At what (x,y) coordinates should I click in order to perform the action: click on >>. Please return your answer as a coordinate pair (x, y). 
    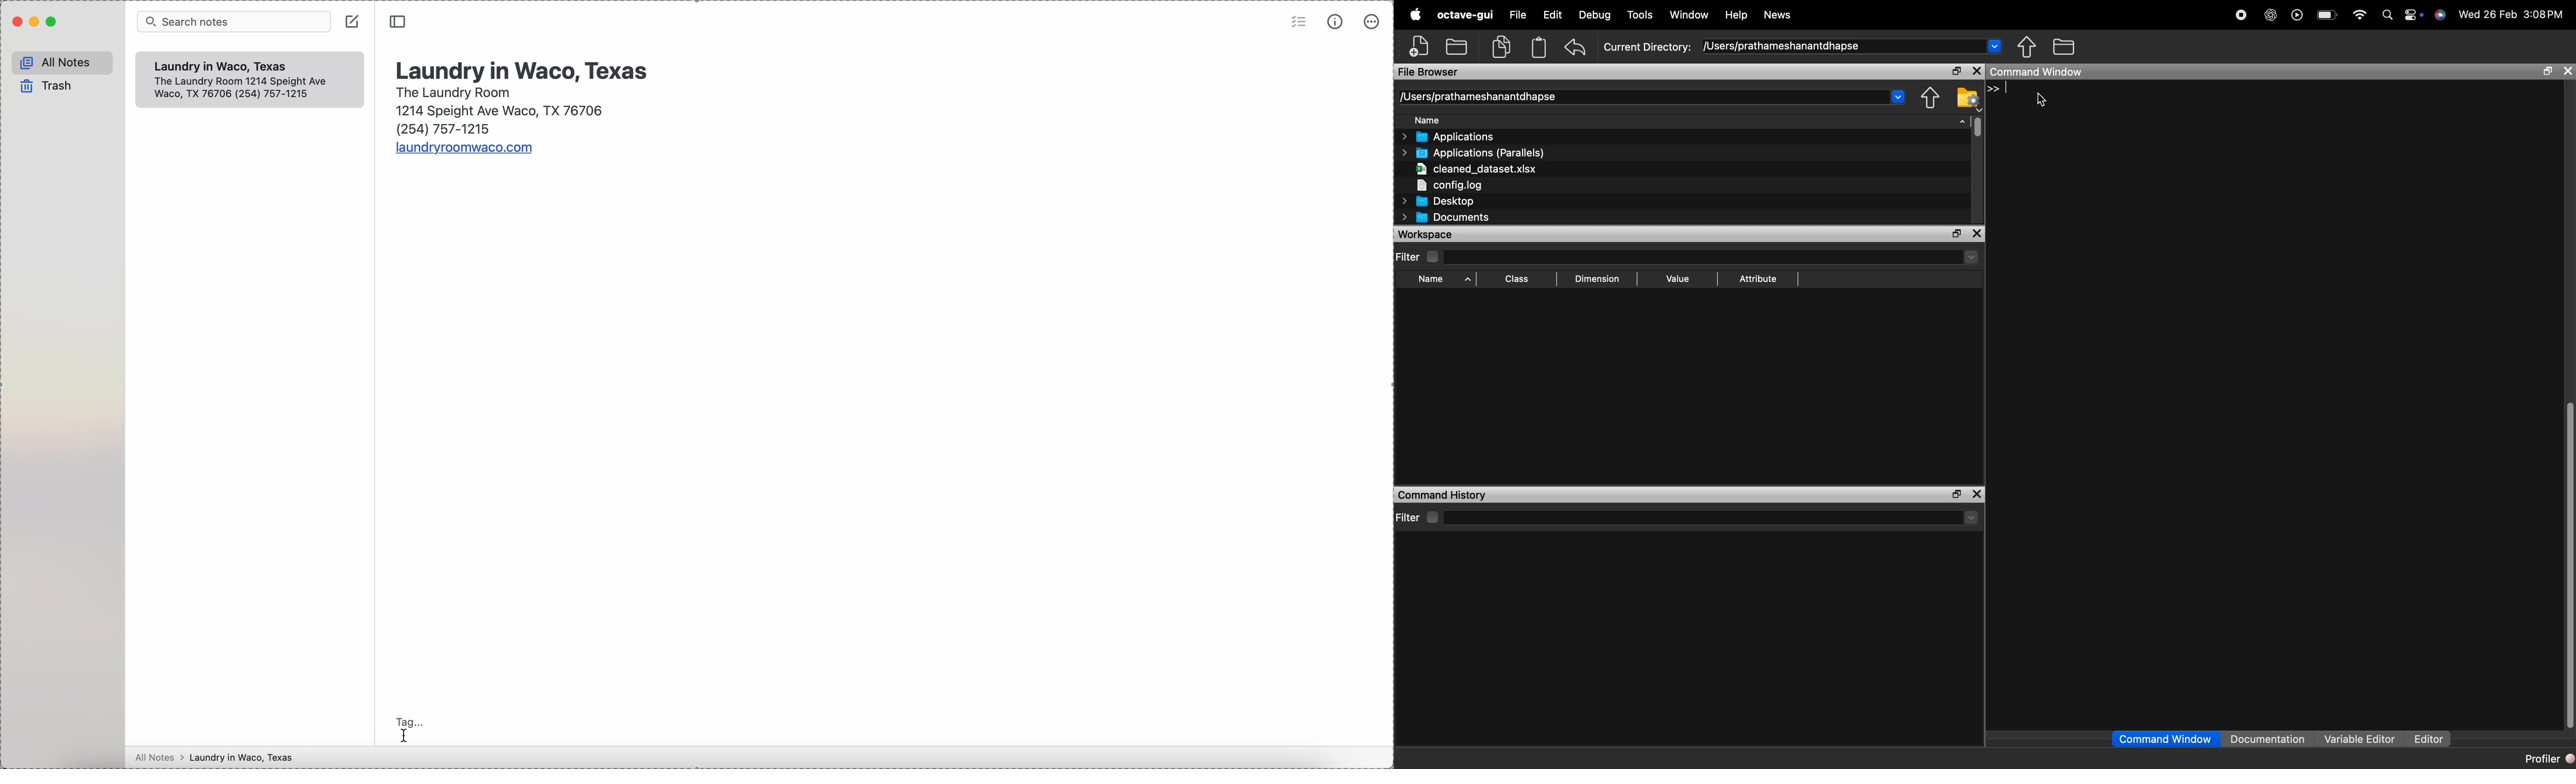
    Looking at the image, I should click on (1998, 89).